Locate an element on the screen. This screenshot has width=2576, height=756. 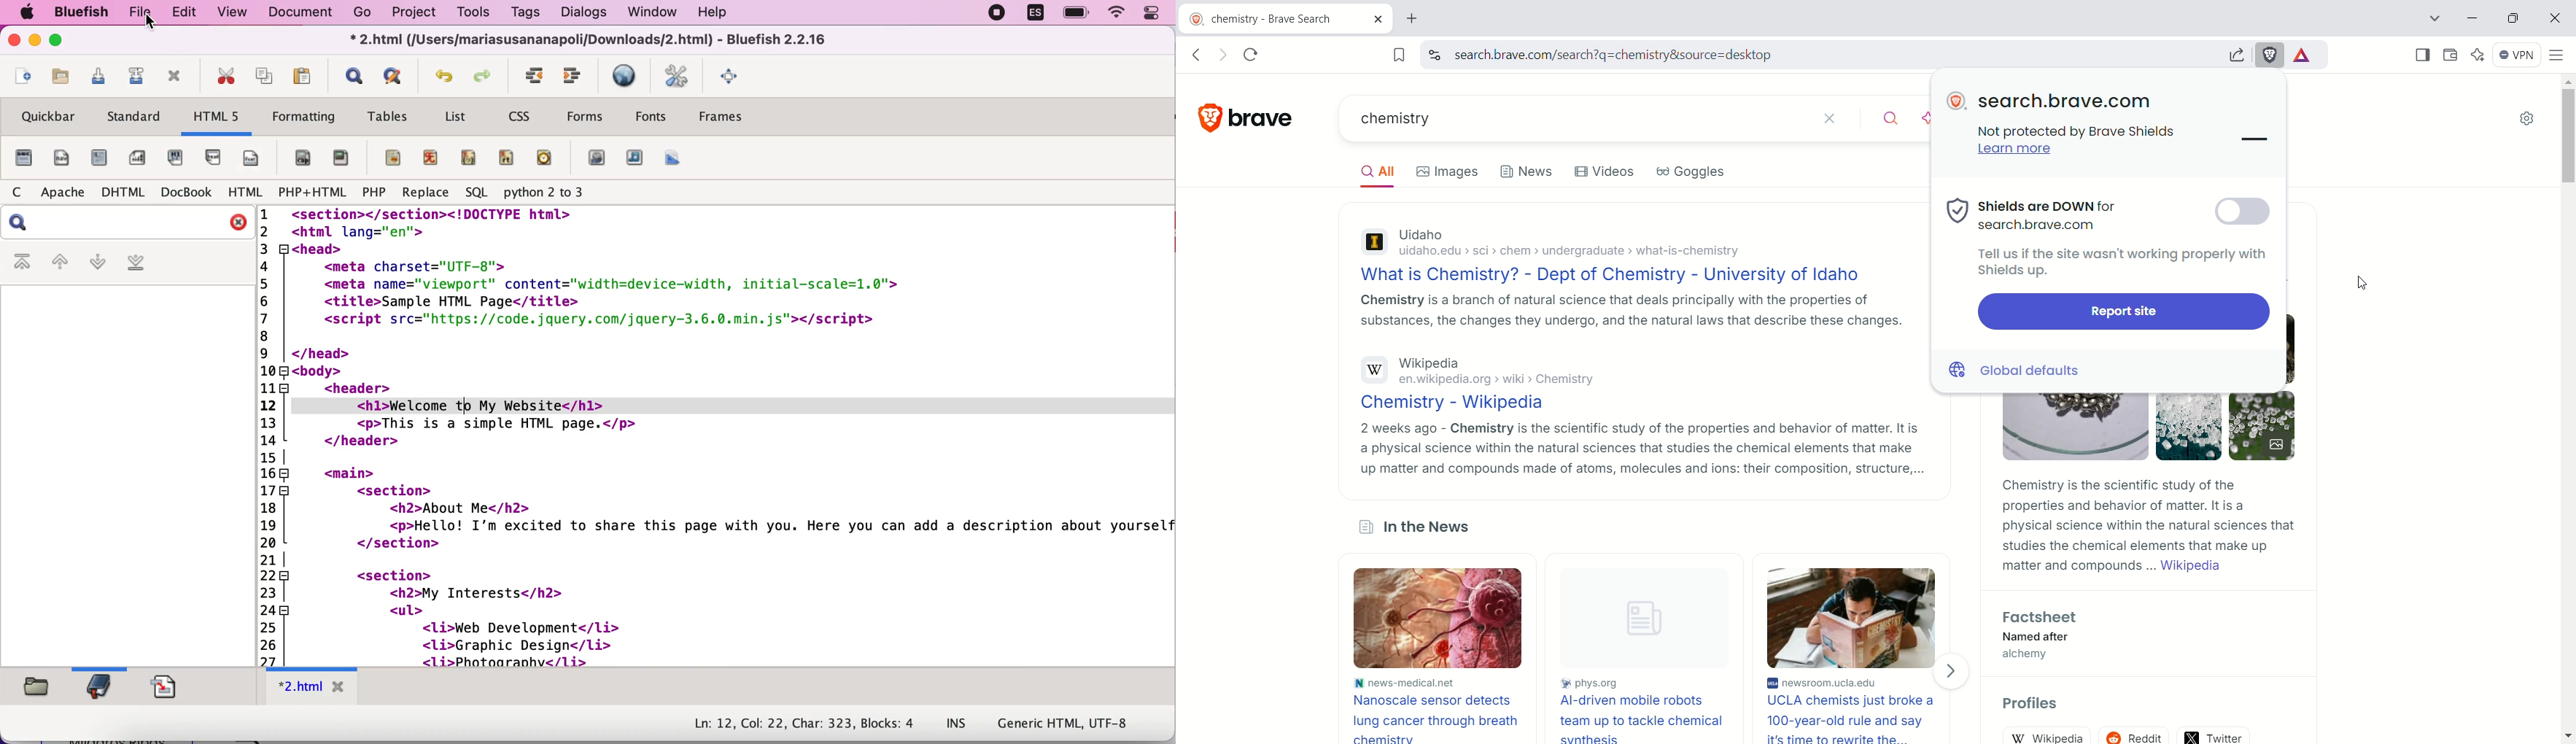
figure caption is located at coordinates (299, 157).